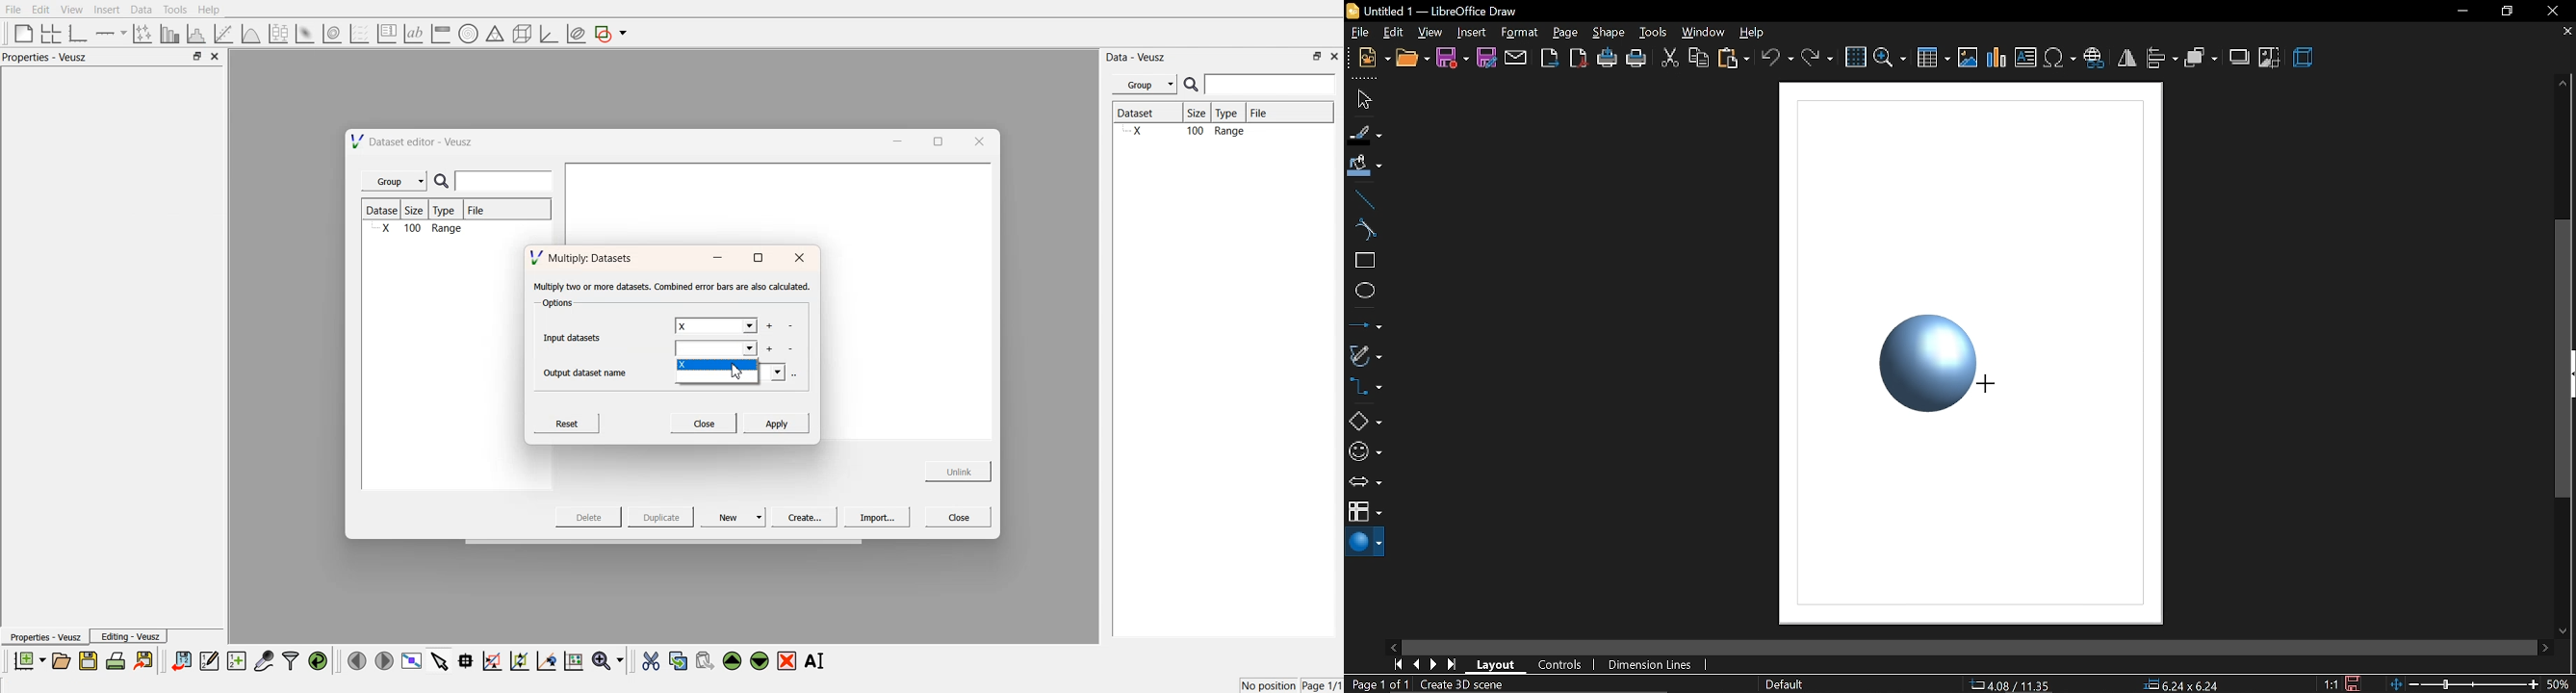 This screenshot has width=2576, height=700. What do you see at coordinates (1361, 98) in the screenshot?
I see `select` at bounding box center [1361, 98].